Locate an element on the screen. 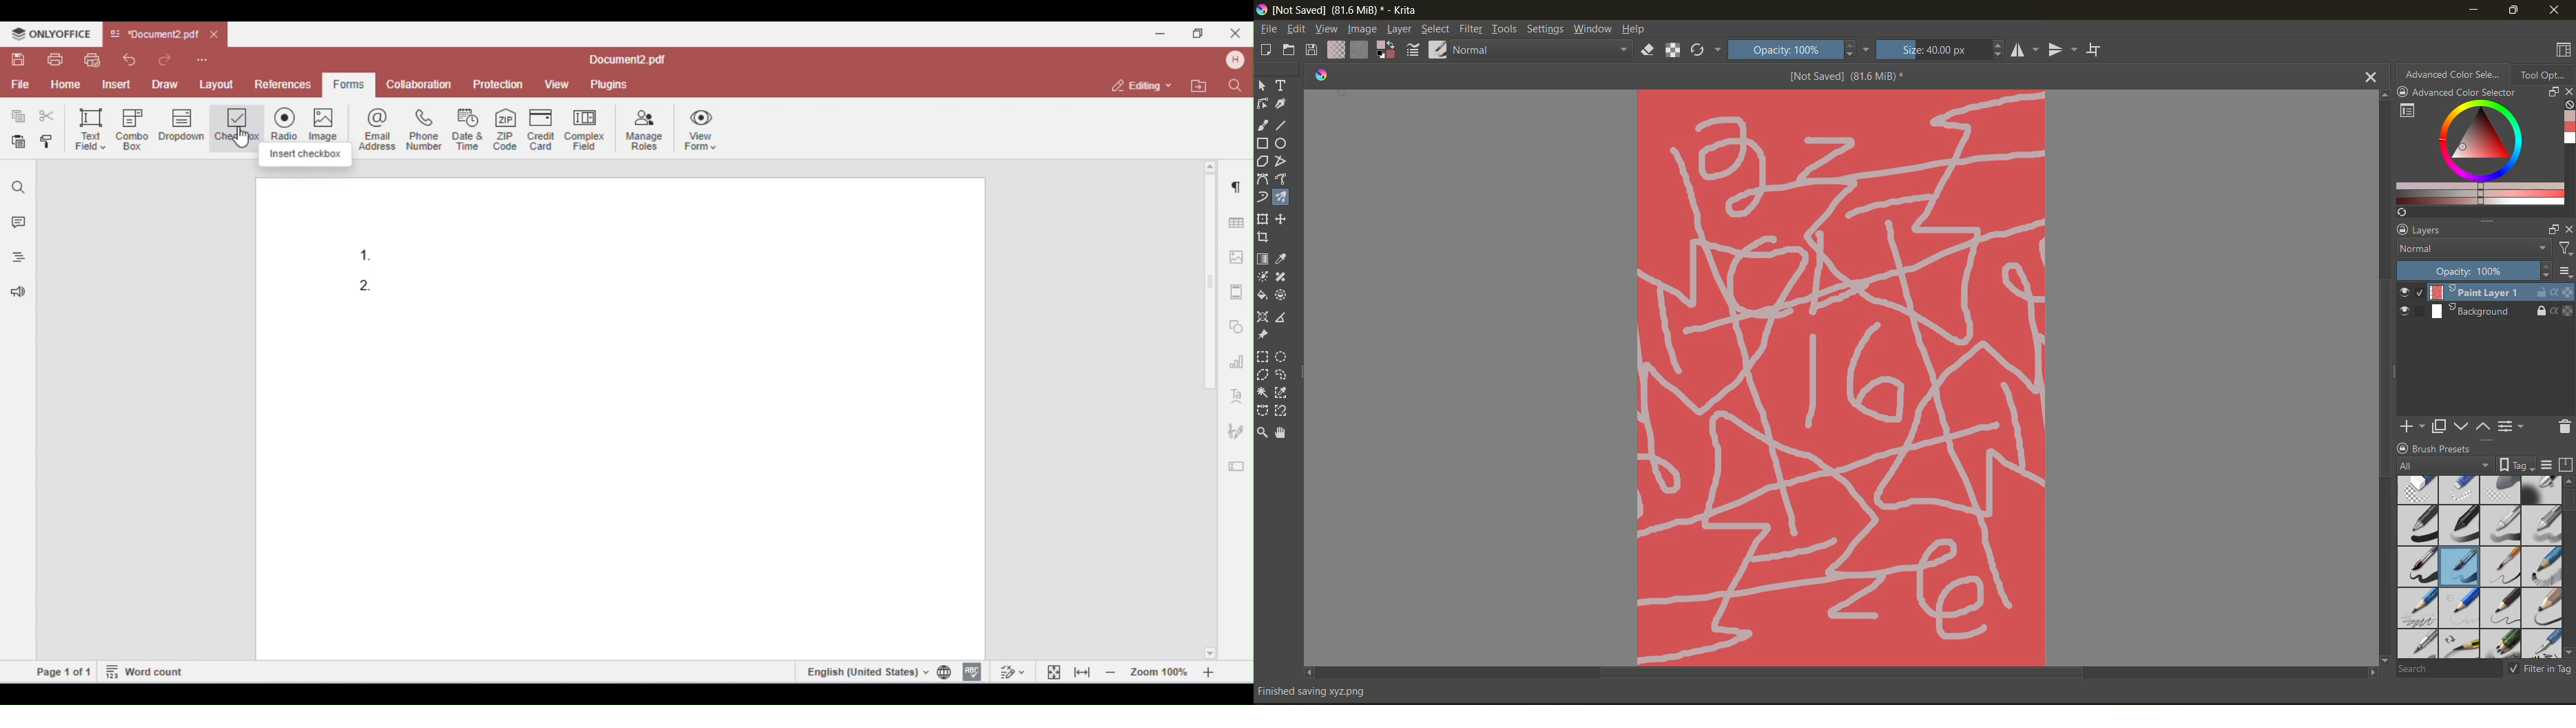  layer is located at coordinates (1399, 30).